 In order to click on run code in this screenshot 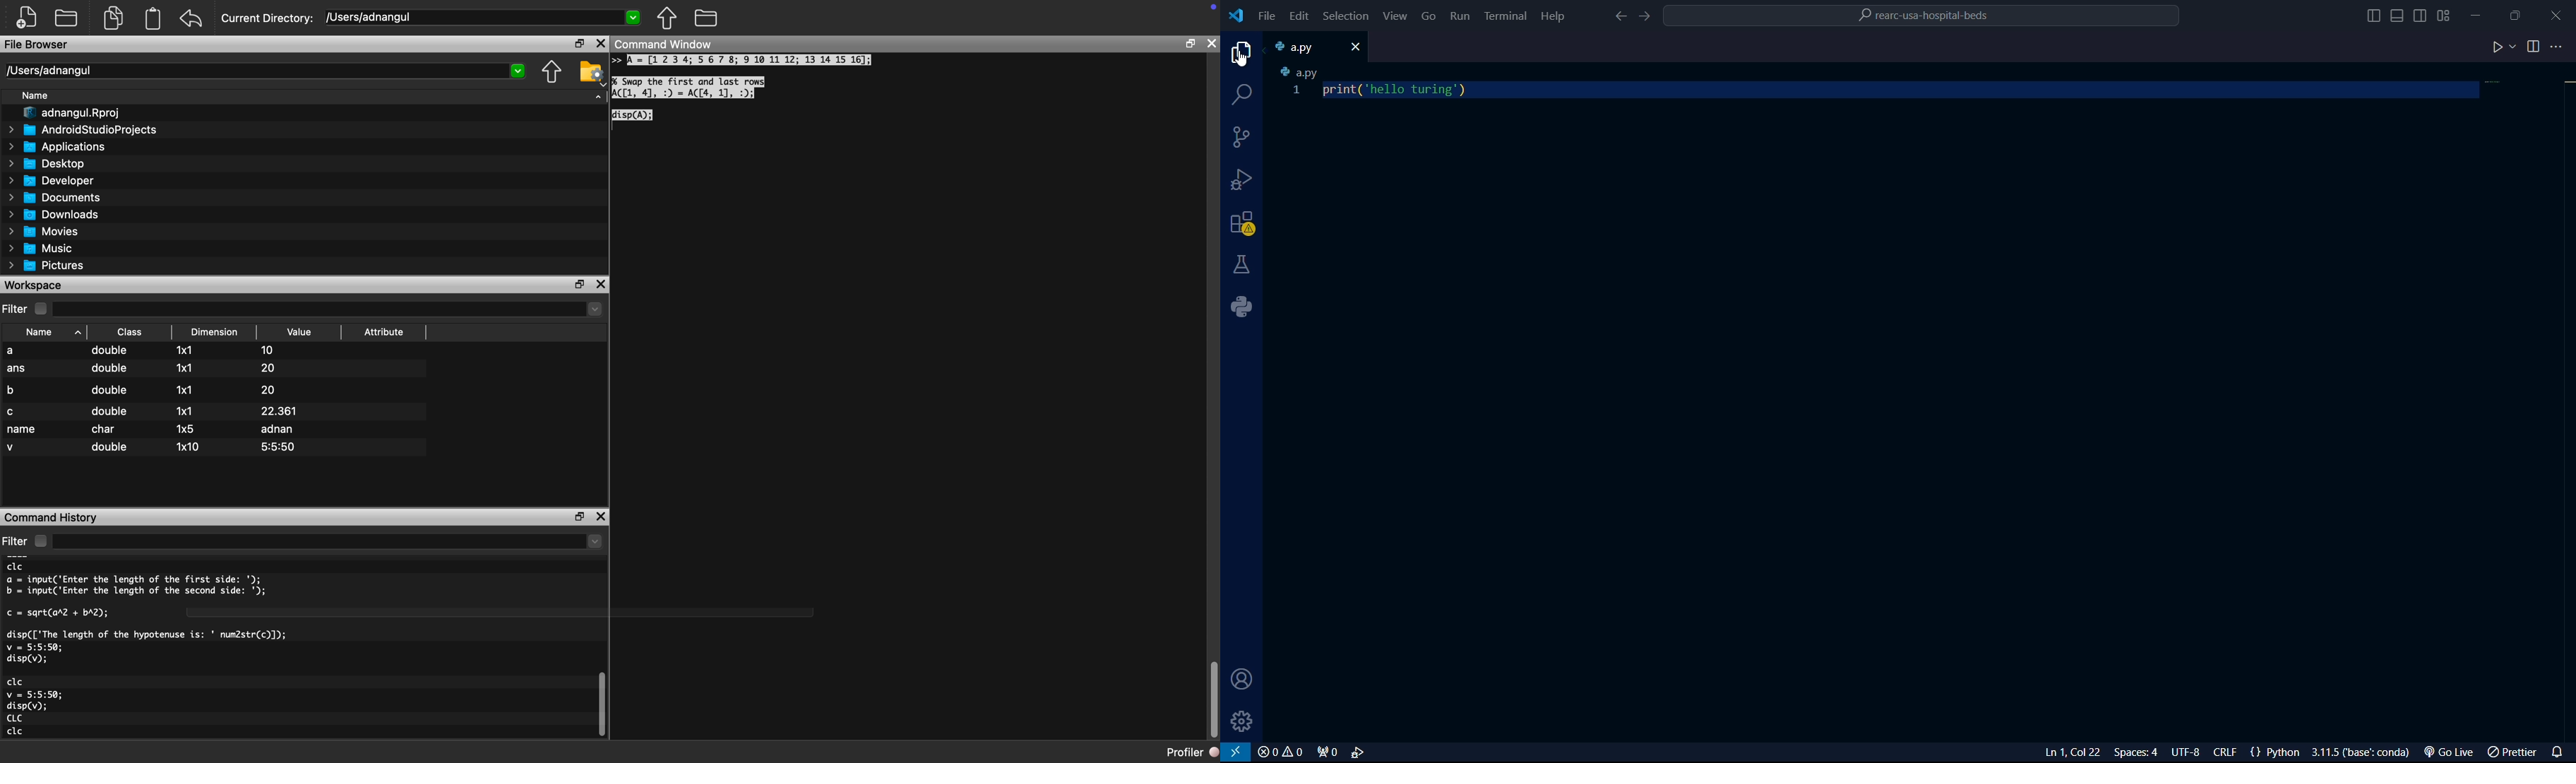, I will do `click(2496, 48)`.